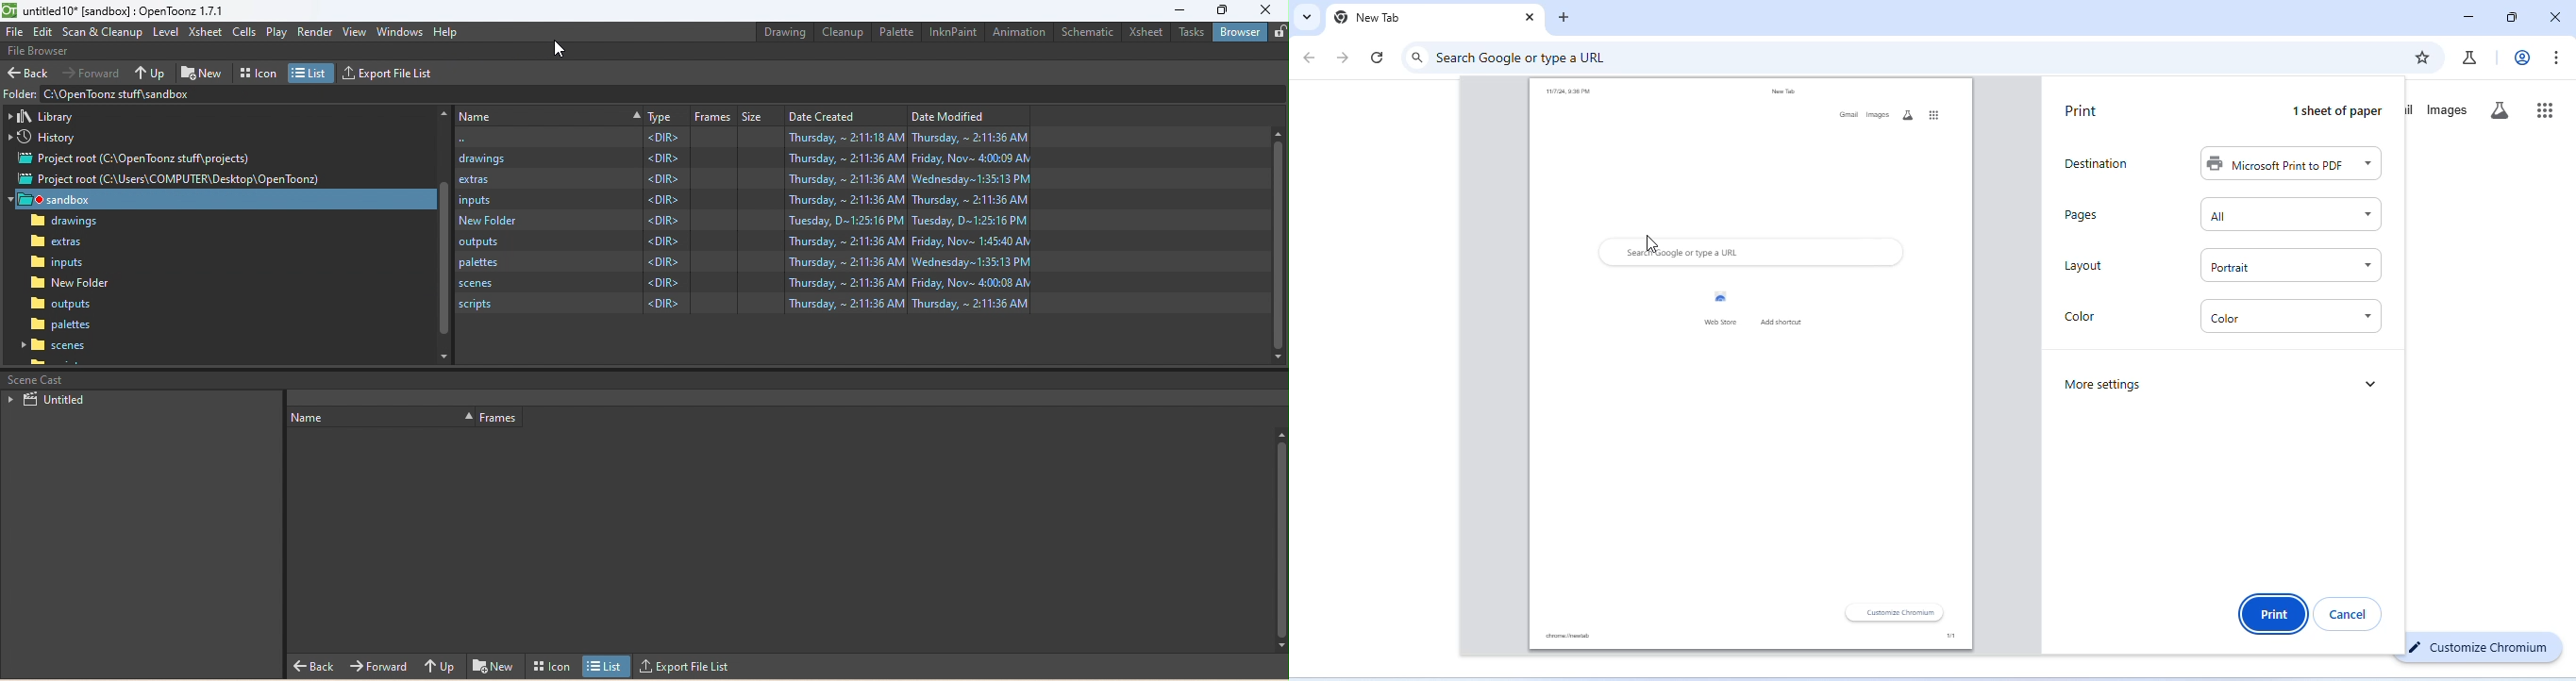 The image size is (2576, 700). Describe the element at coordinates (741, 138) in the screenshot. I see `C:\Users\COMPUTER` at that location.